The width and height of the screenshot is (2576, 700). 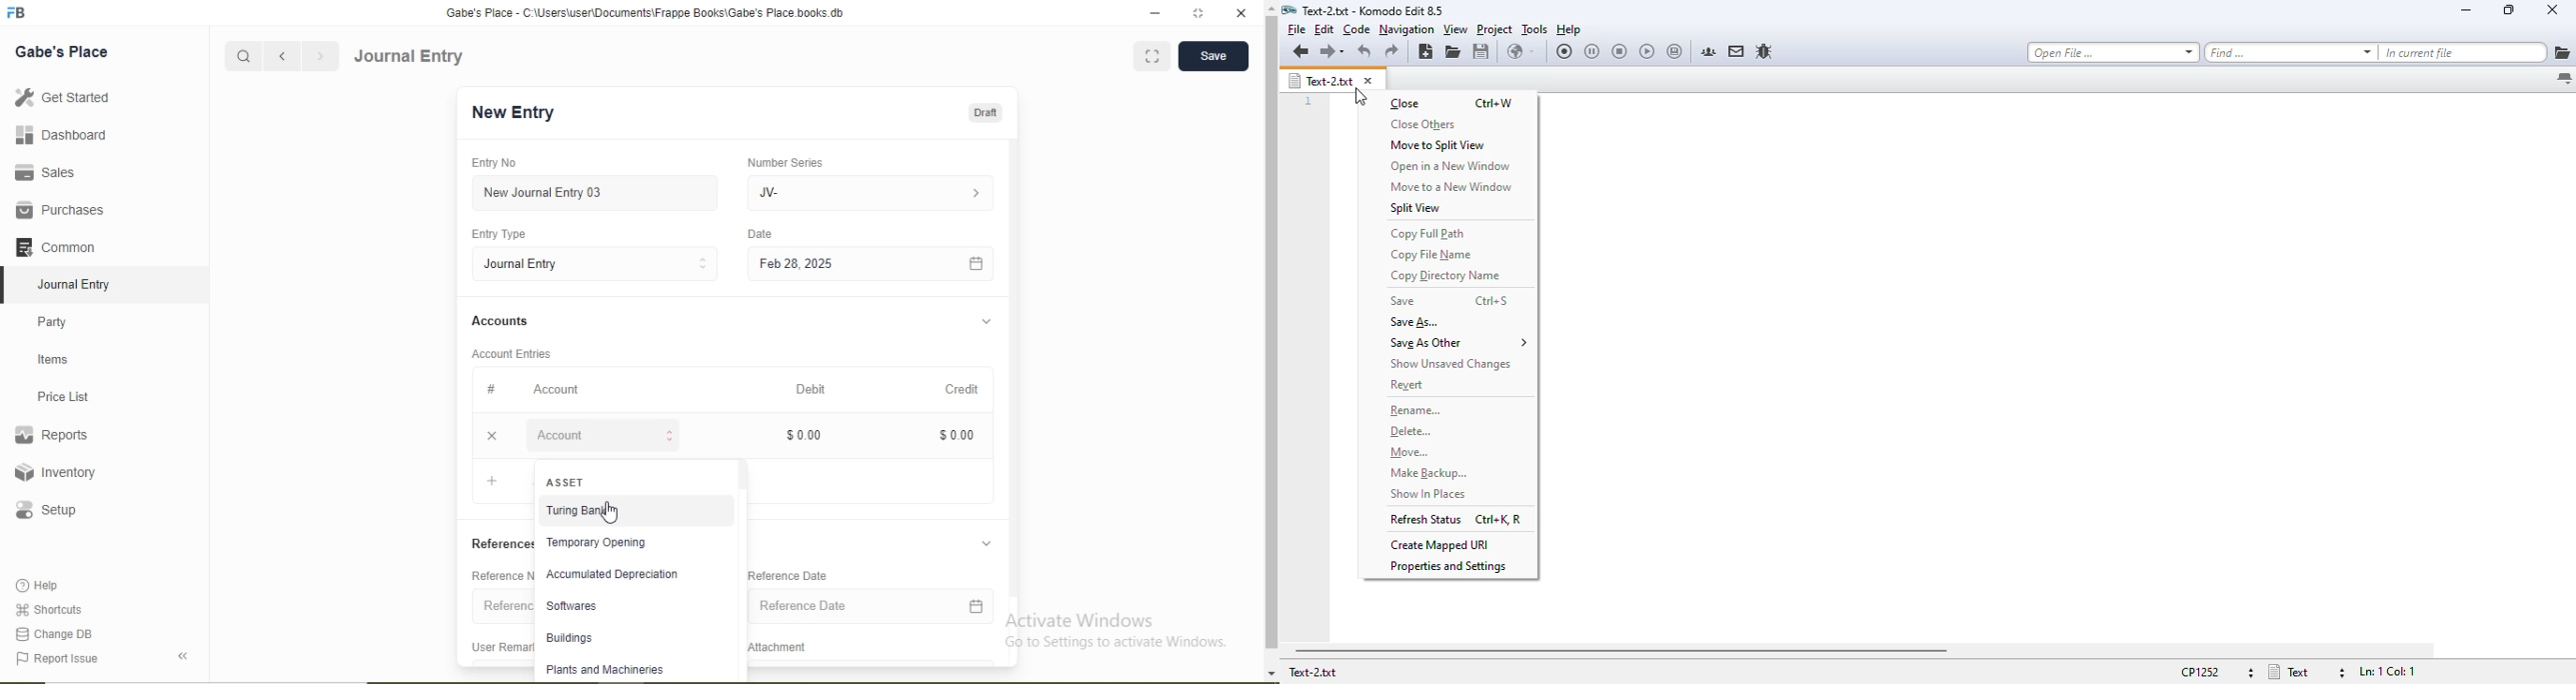 What do you see at coordinates (492, 481) in the screenshot?
I see `Add` at bounding box center [492, 481].